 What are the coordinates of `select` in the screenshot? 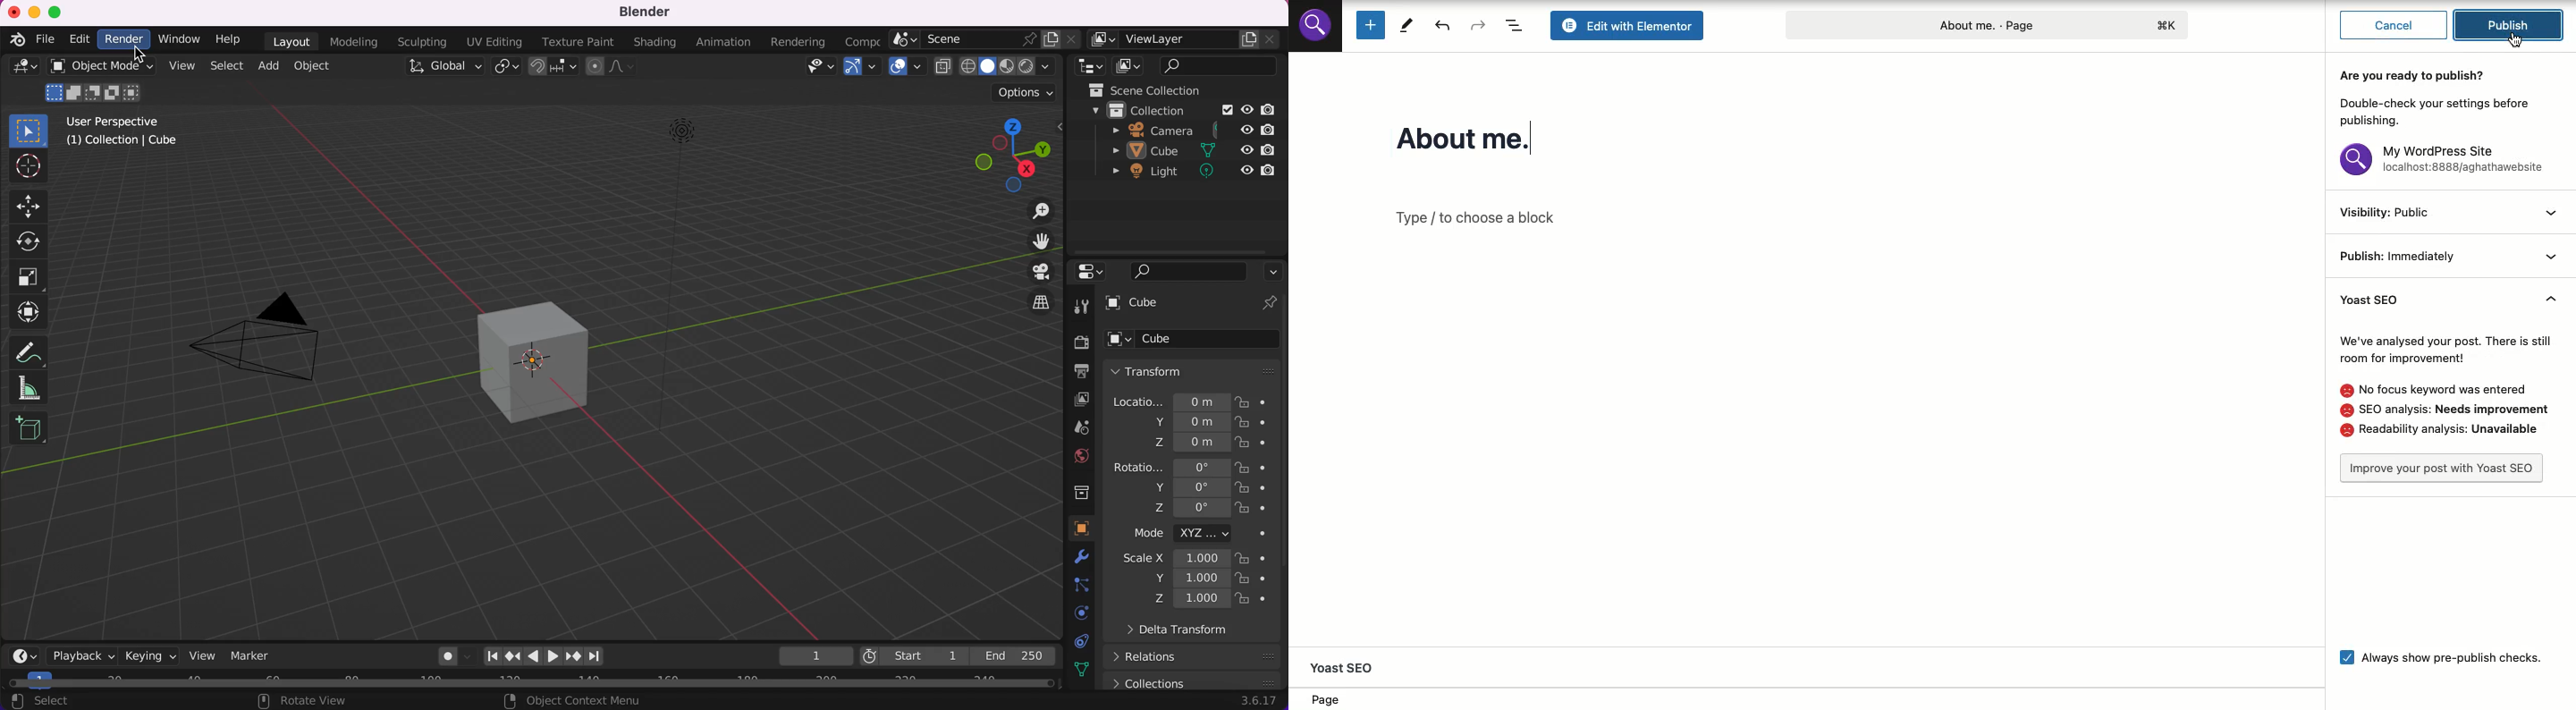 It's located at (224, 66).